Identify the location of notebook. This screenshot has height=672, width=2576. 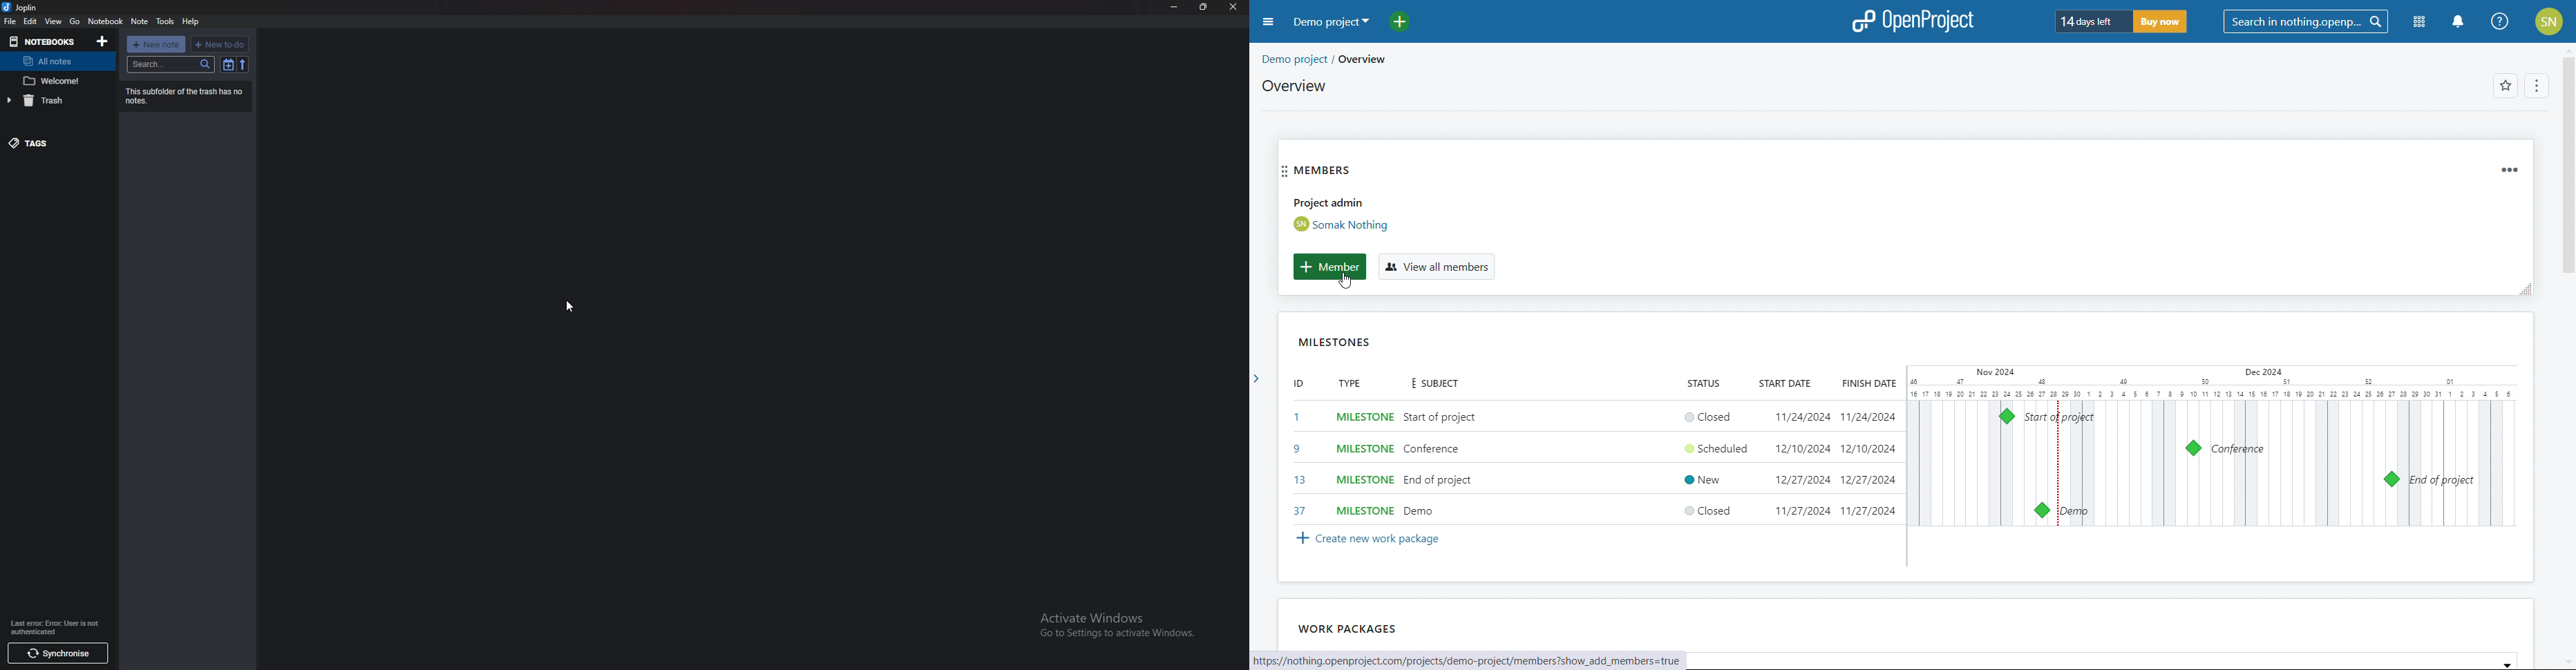
(107, 21).